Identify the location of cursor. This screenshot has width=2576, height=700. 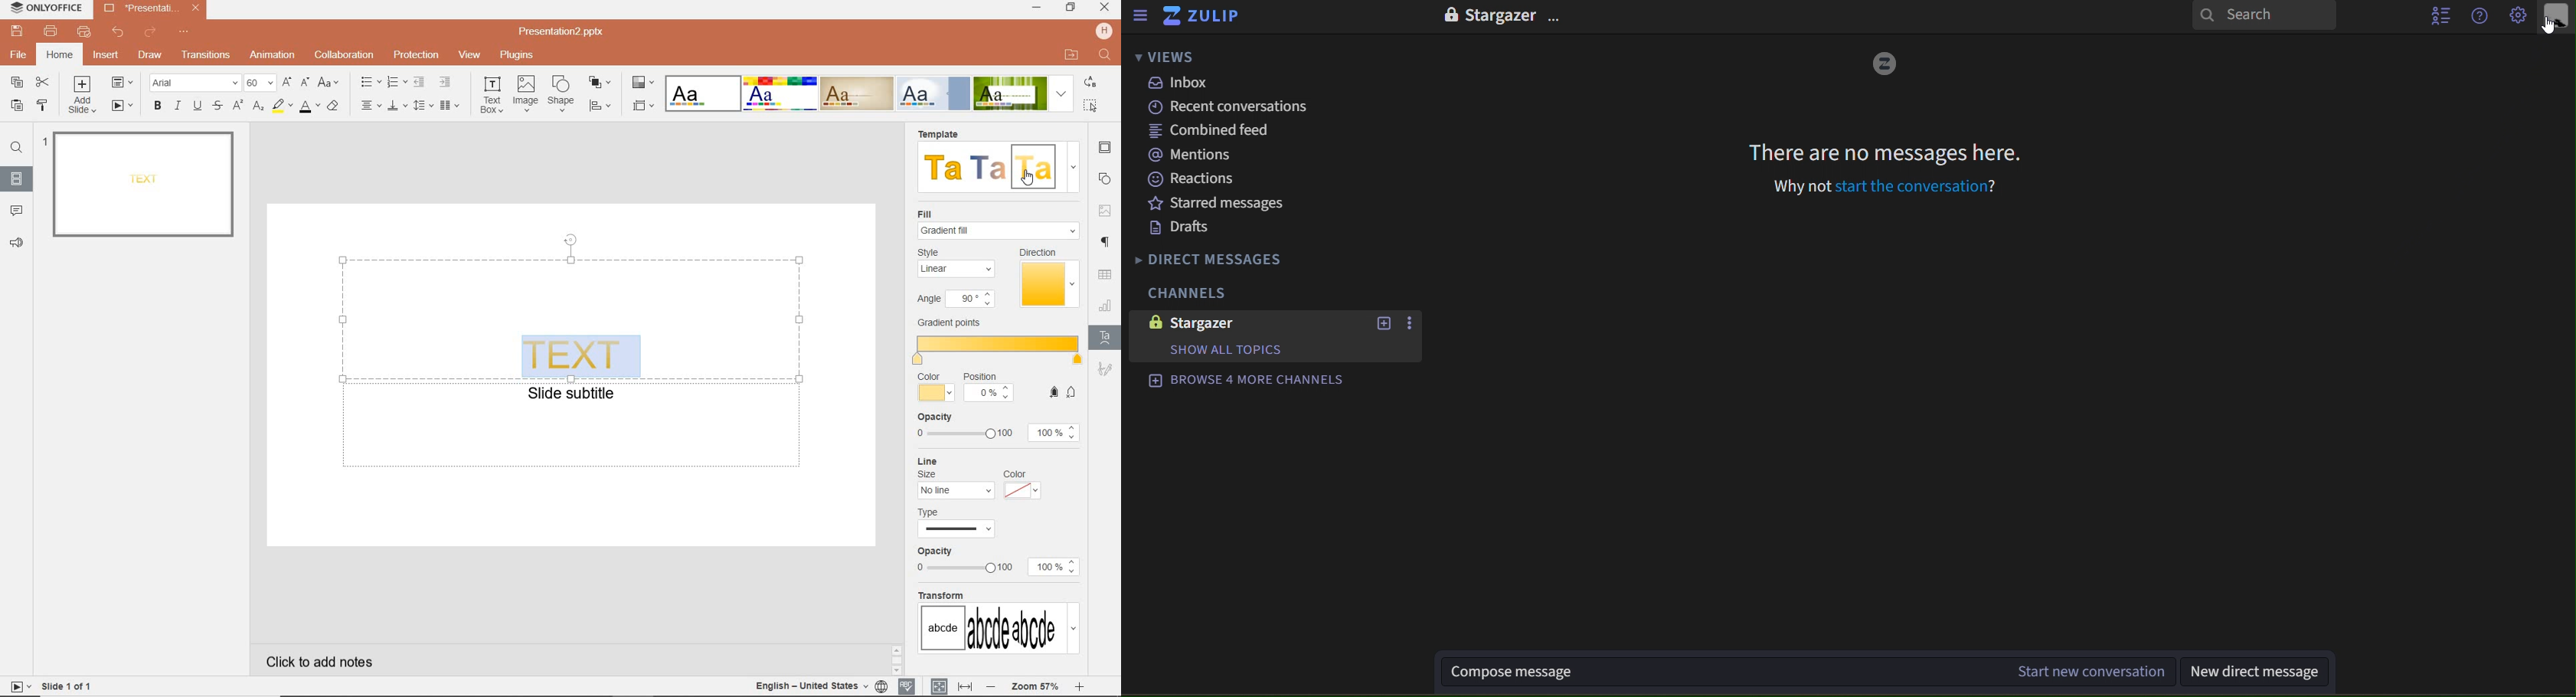
(1025, 179).